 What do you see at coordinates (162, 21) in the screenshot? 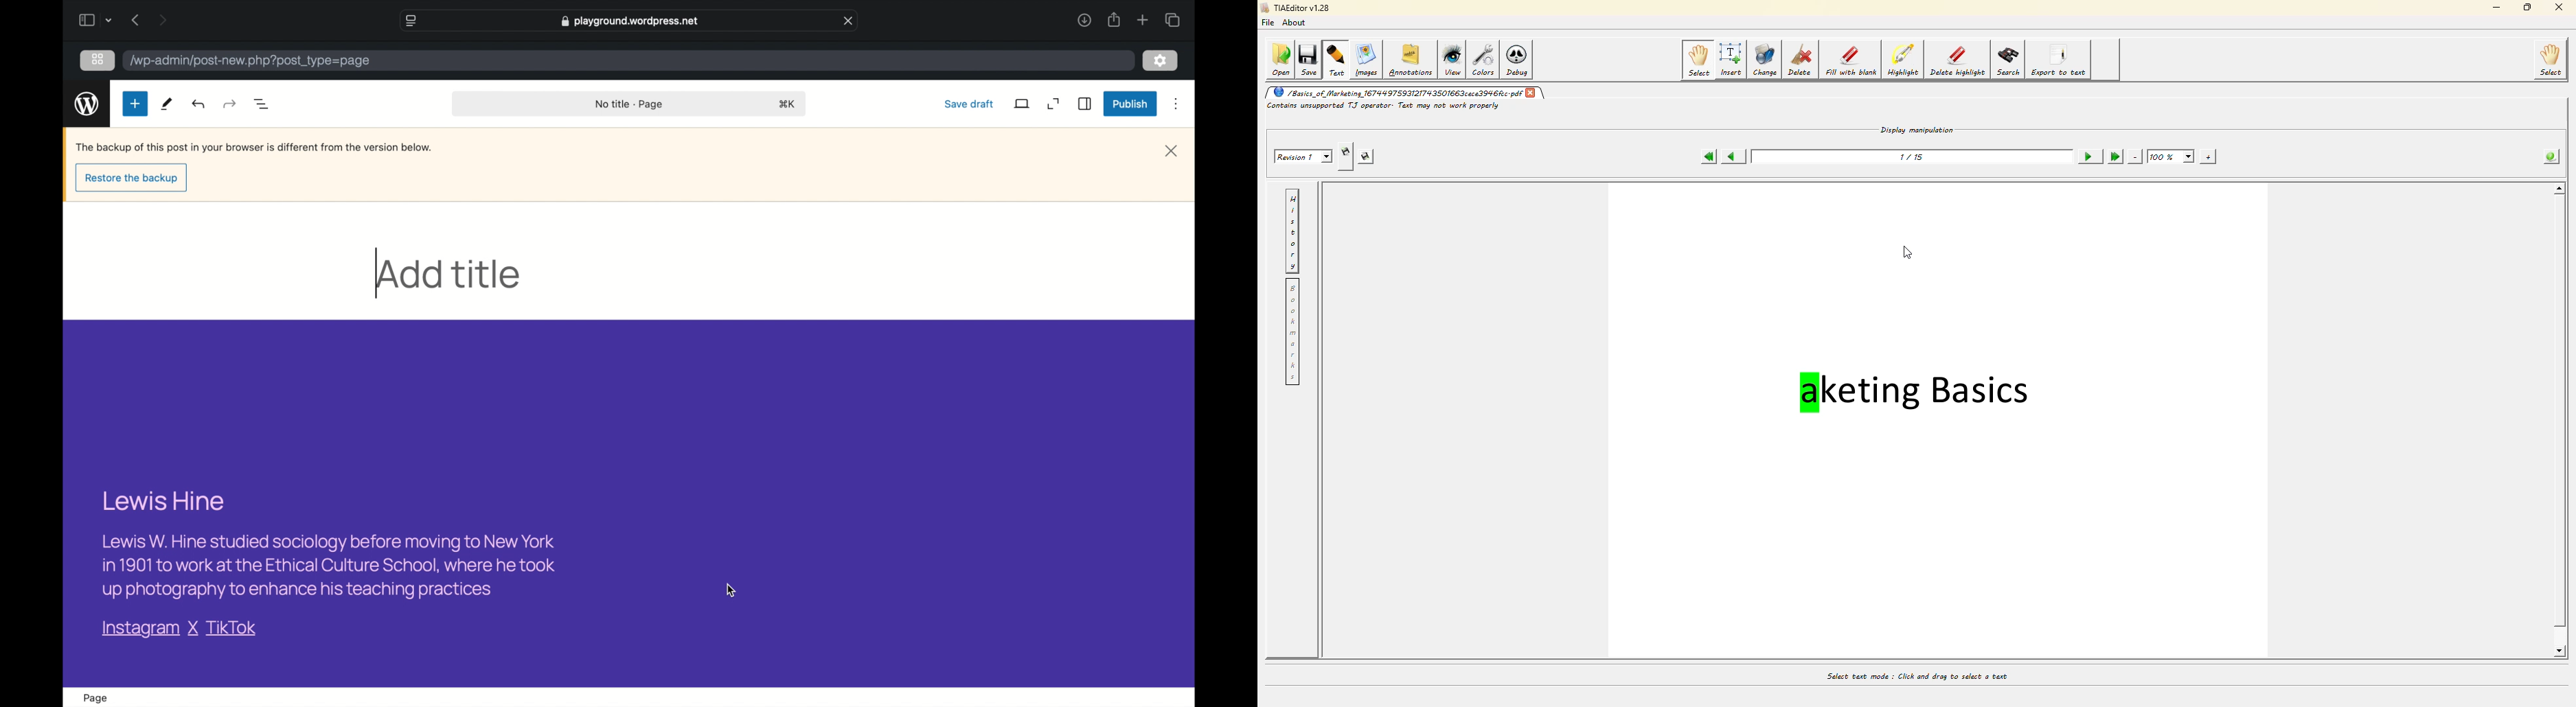
I see `next page` at bounding box center [162, 21].